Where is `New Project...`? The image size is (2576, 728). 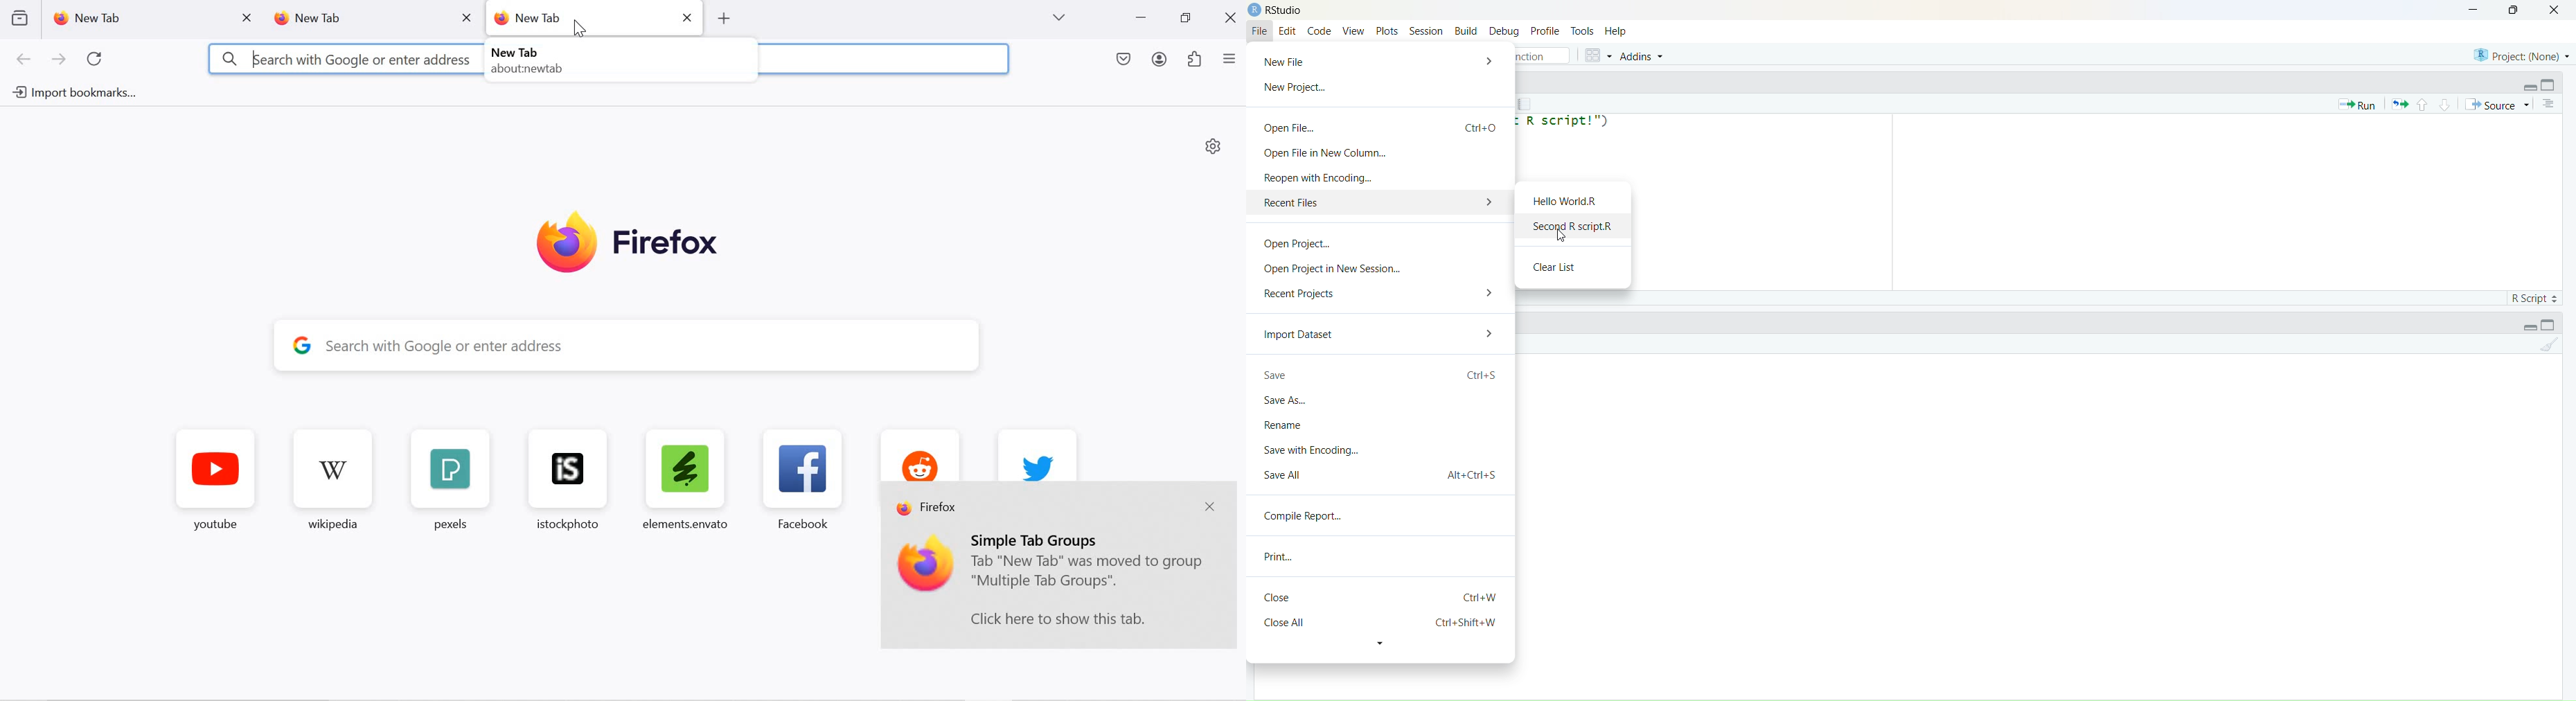
New Project... is located at coordinates (1297, 88).